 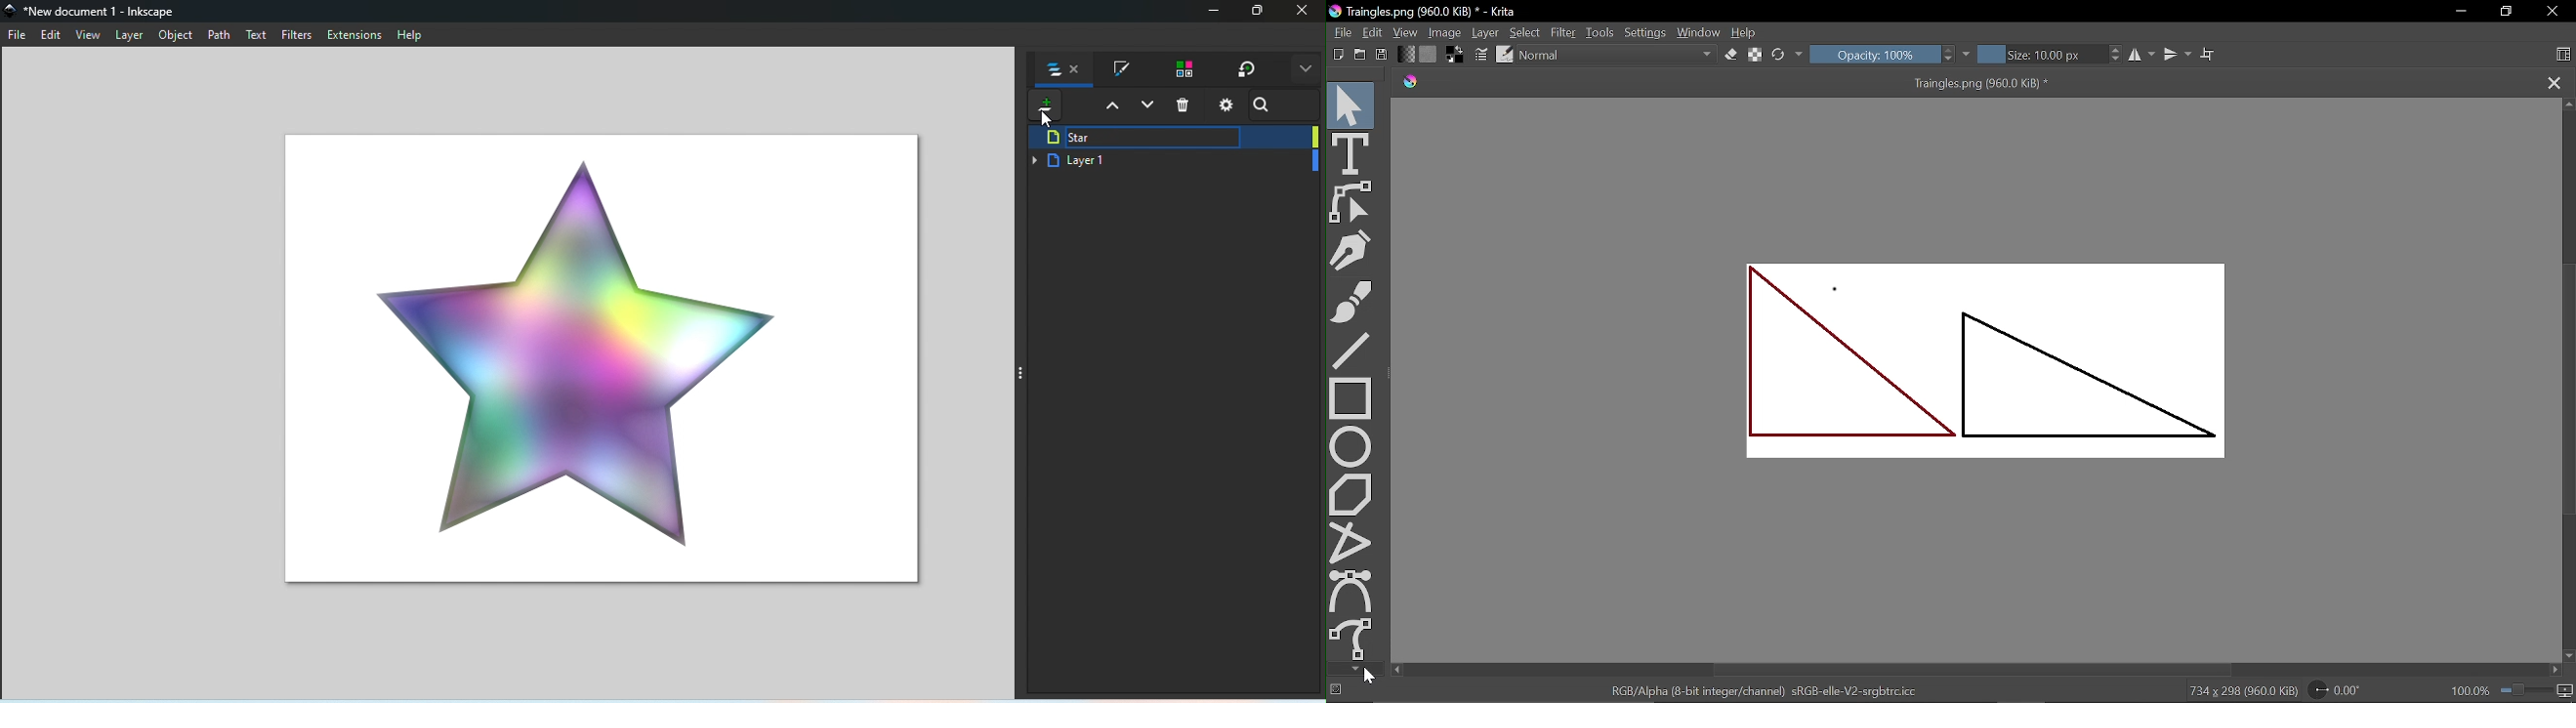 I want to click on No selection , so click(x=1334, y=691).